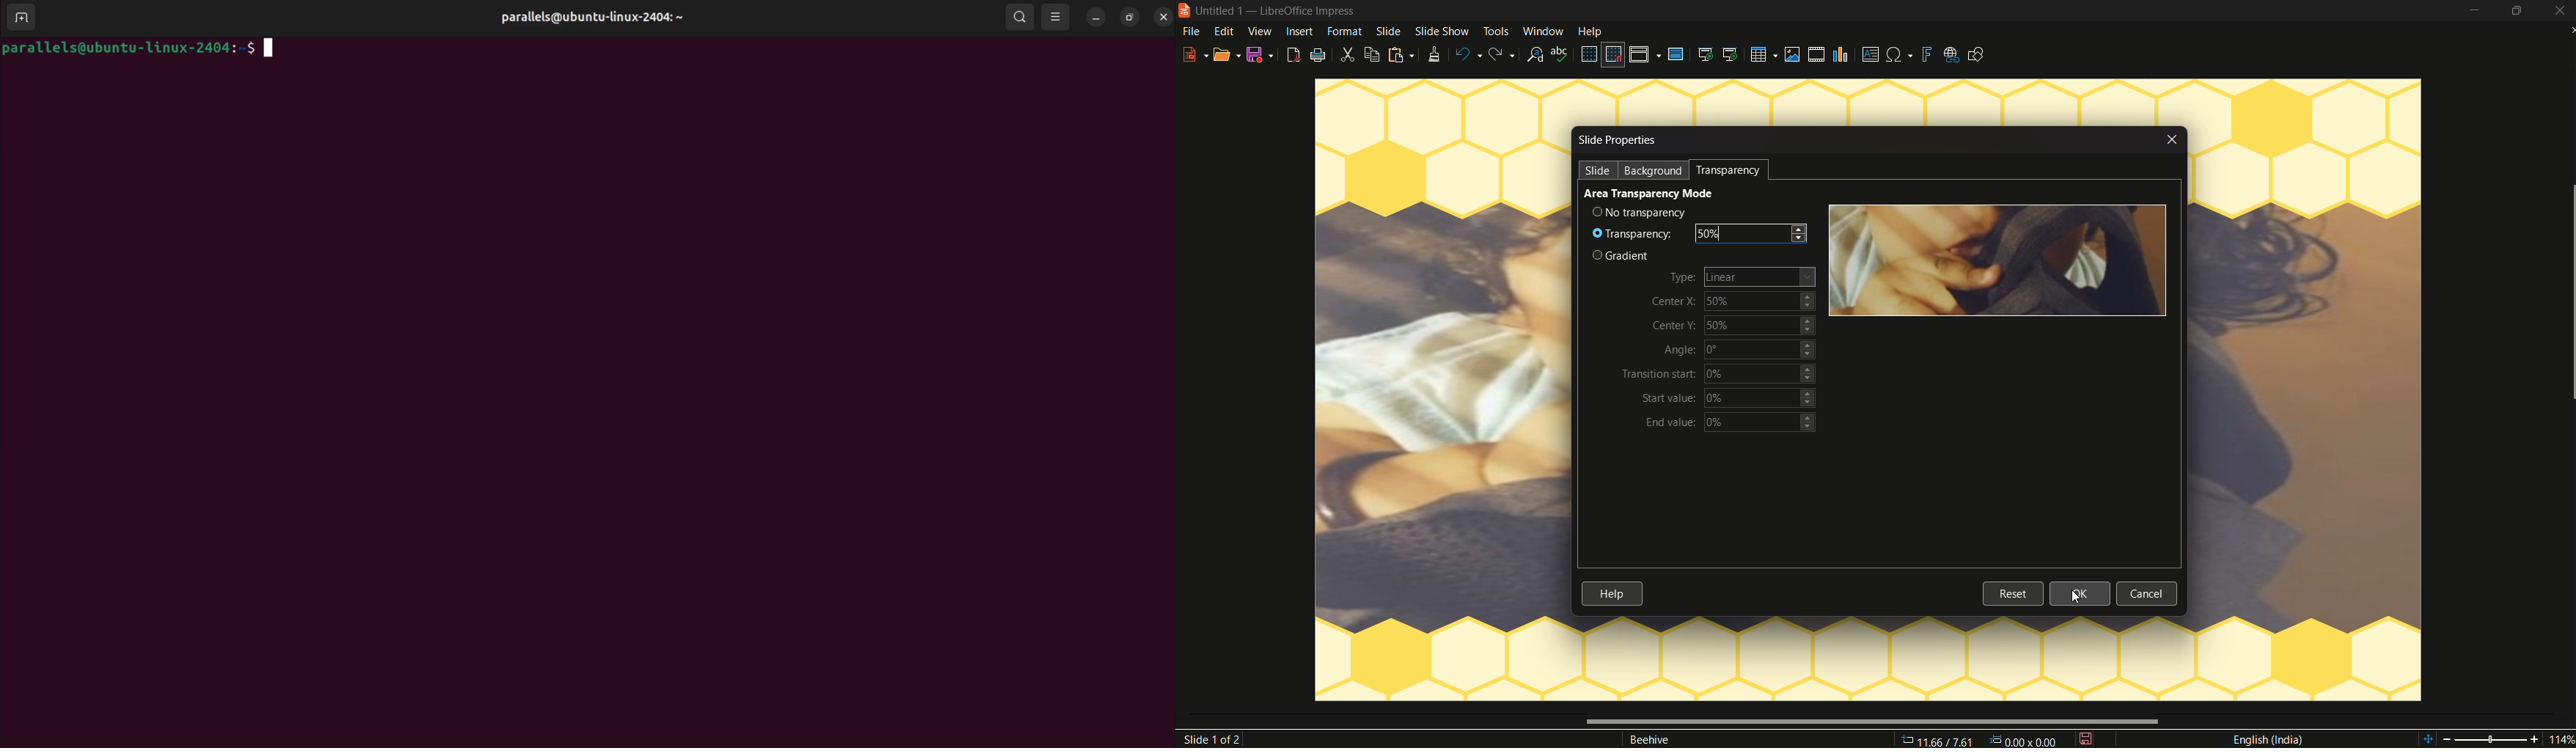 The height and width of the screenshot is (756, 2576). I want to click on view, so click(1261, 32).